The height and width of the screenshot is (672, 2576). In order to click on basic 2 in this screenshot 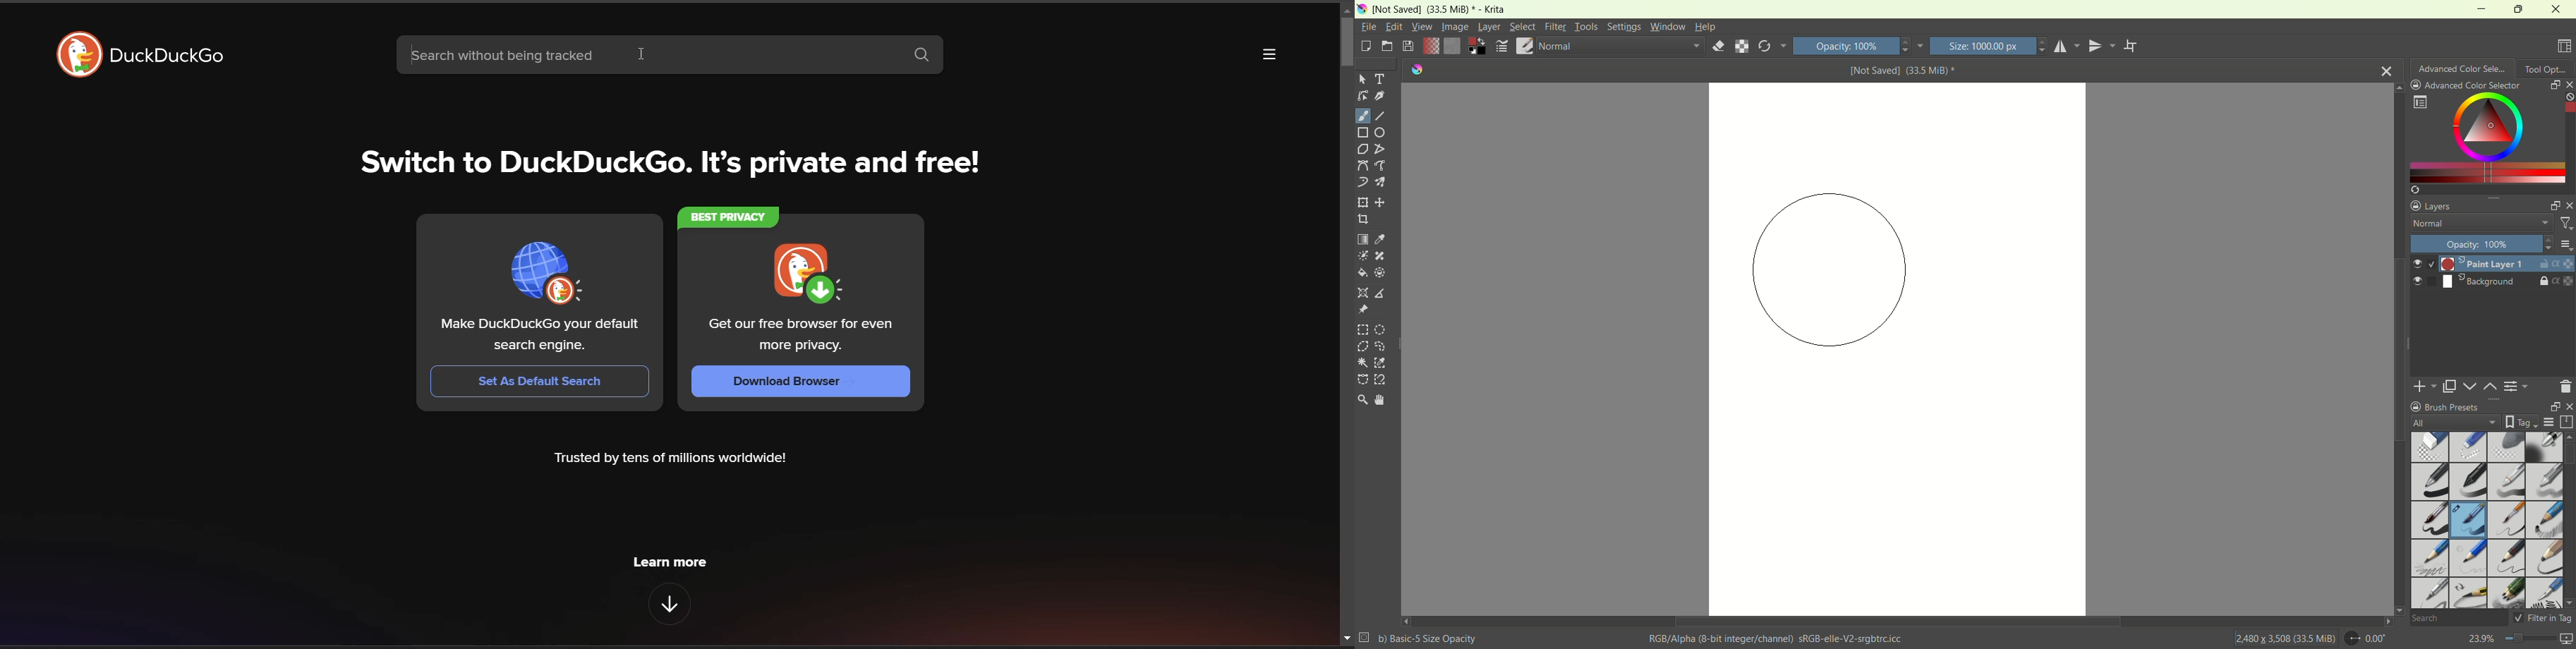, I will do `click(2470, 482)`.